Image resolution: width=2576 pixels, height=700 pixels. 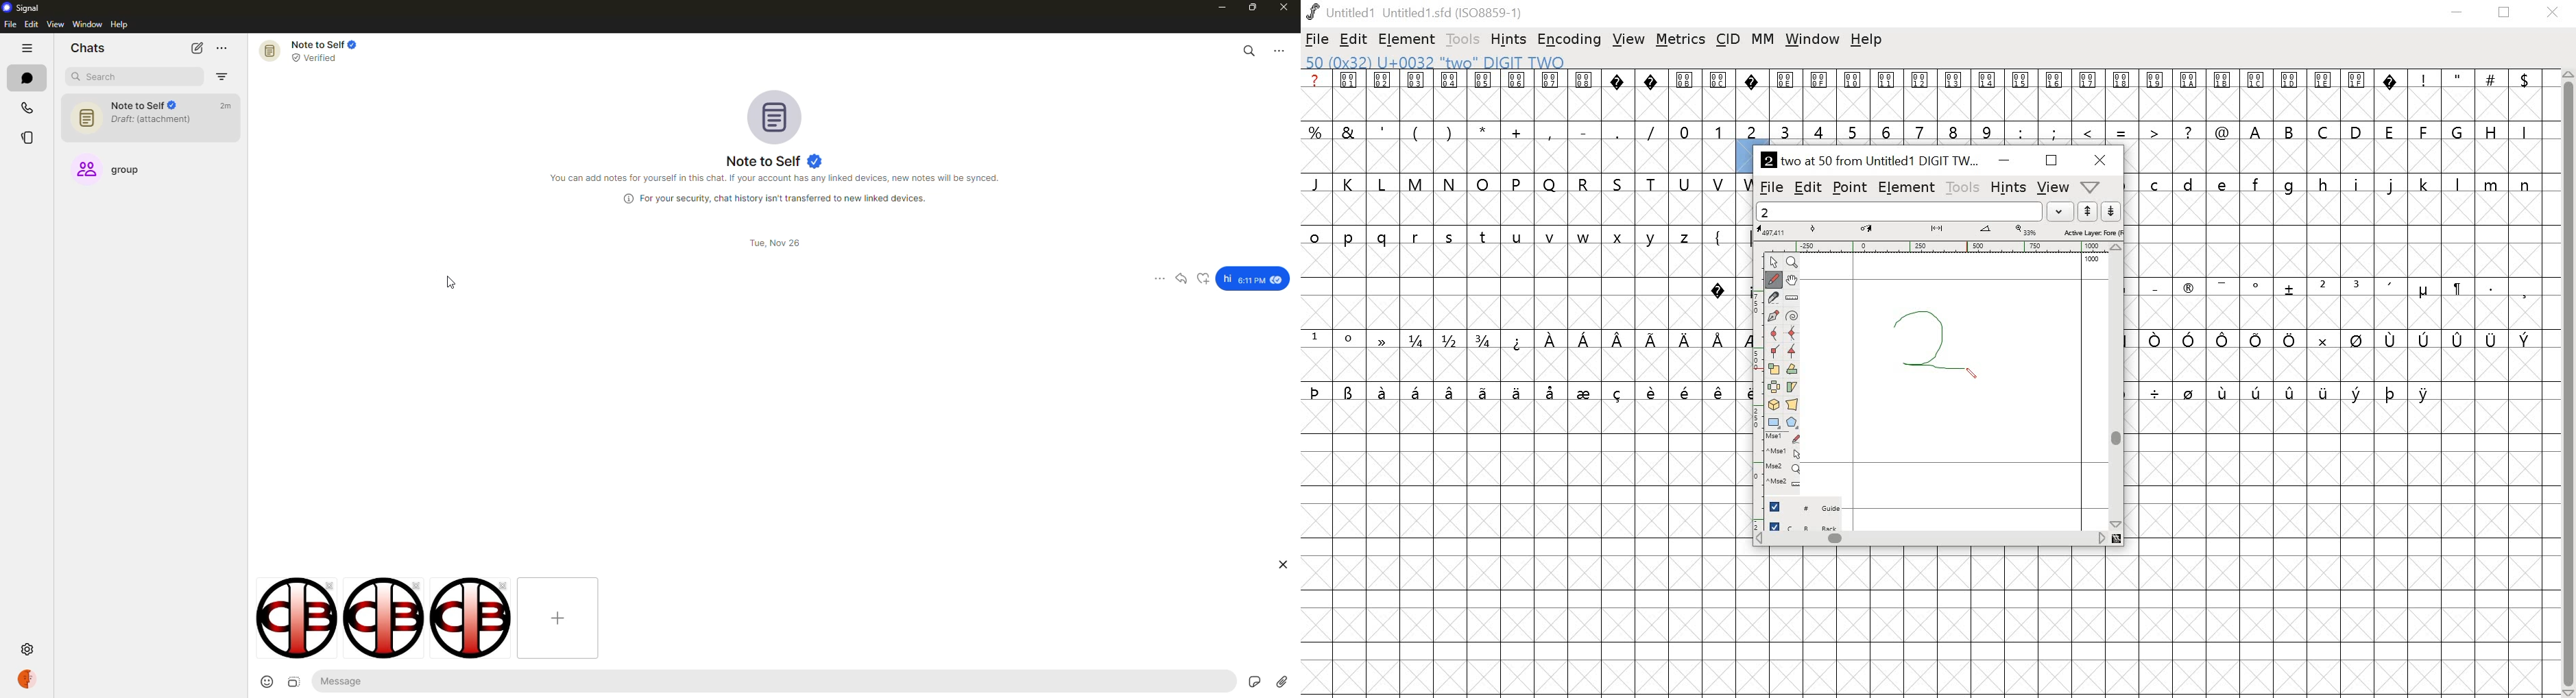 I want to click on search, so click(x=1248, y=49).